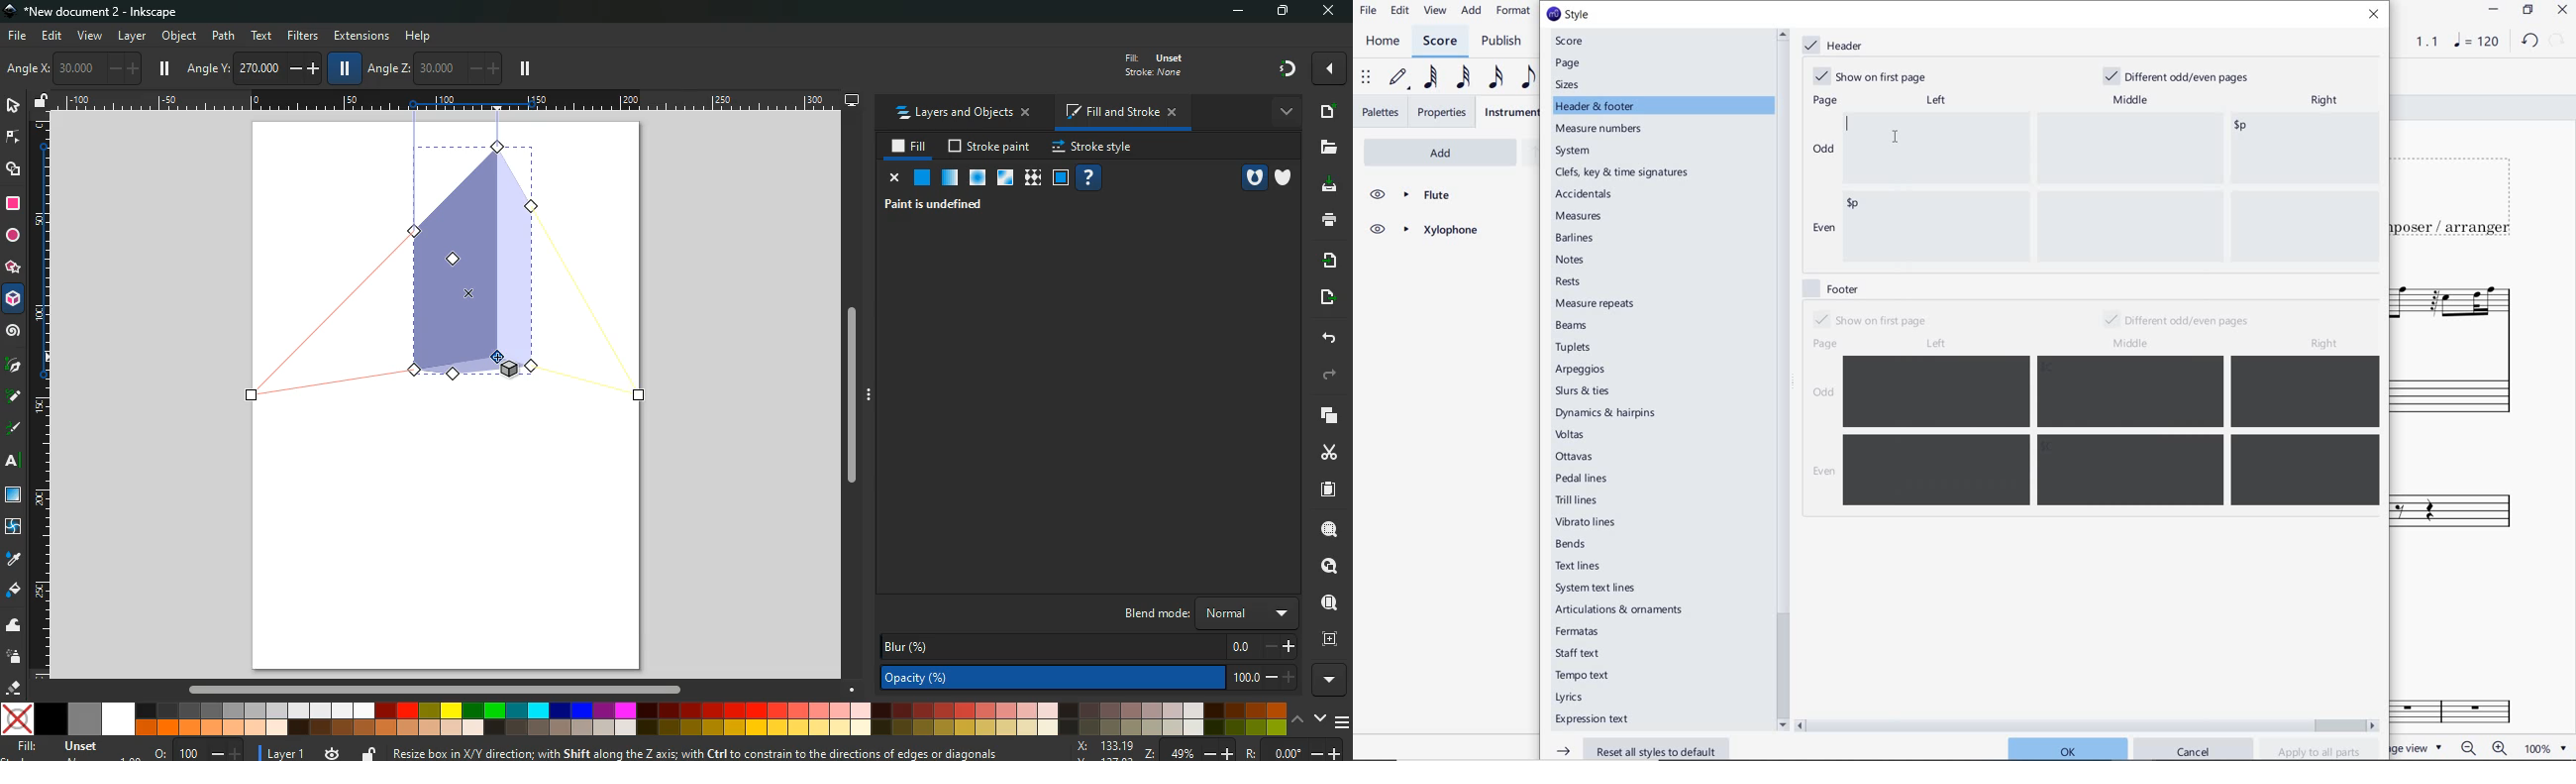 Image resolution: width=2576 pixels, height=784 pixels. Describe the element at coordinates (950, 178) in the screenshot. I see `opacity` at that location.